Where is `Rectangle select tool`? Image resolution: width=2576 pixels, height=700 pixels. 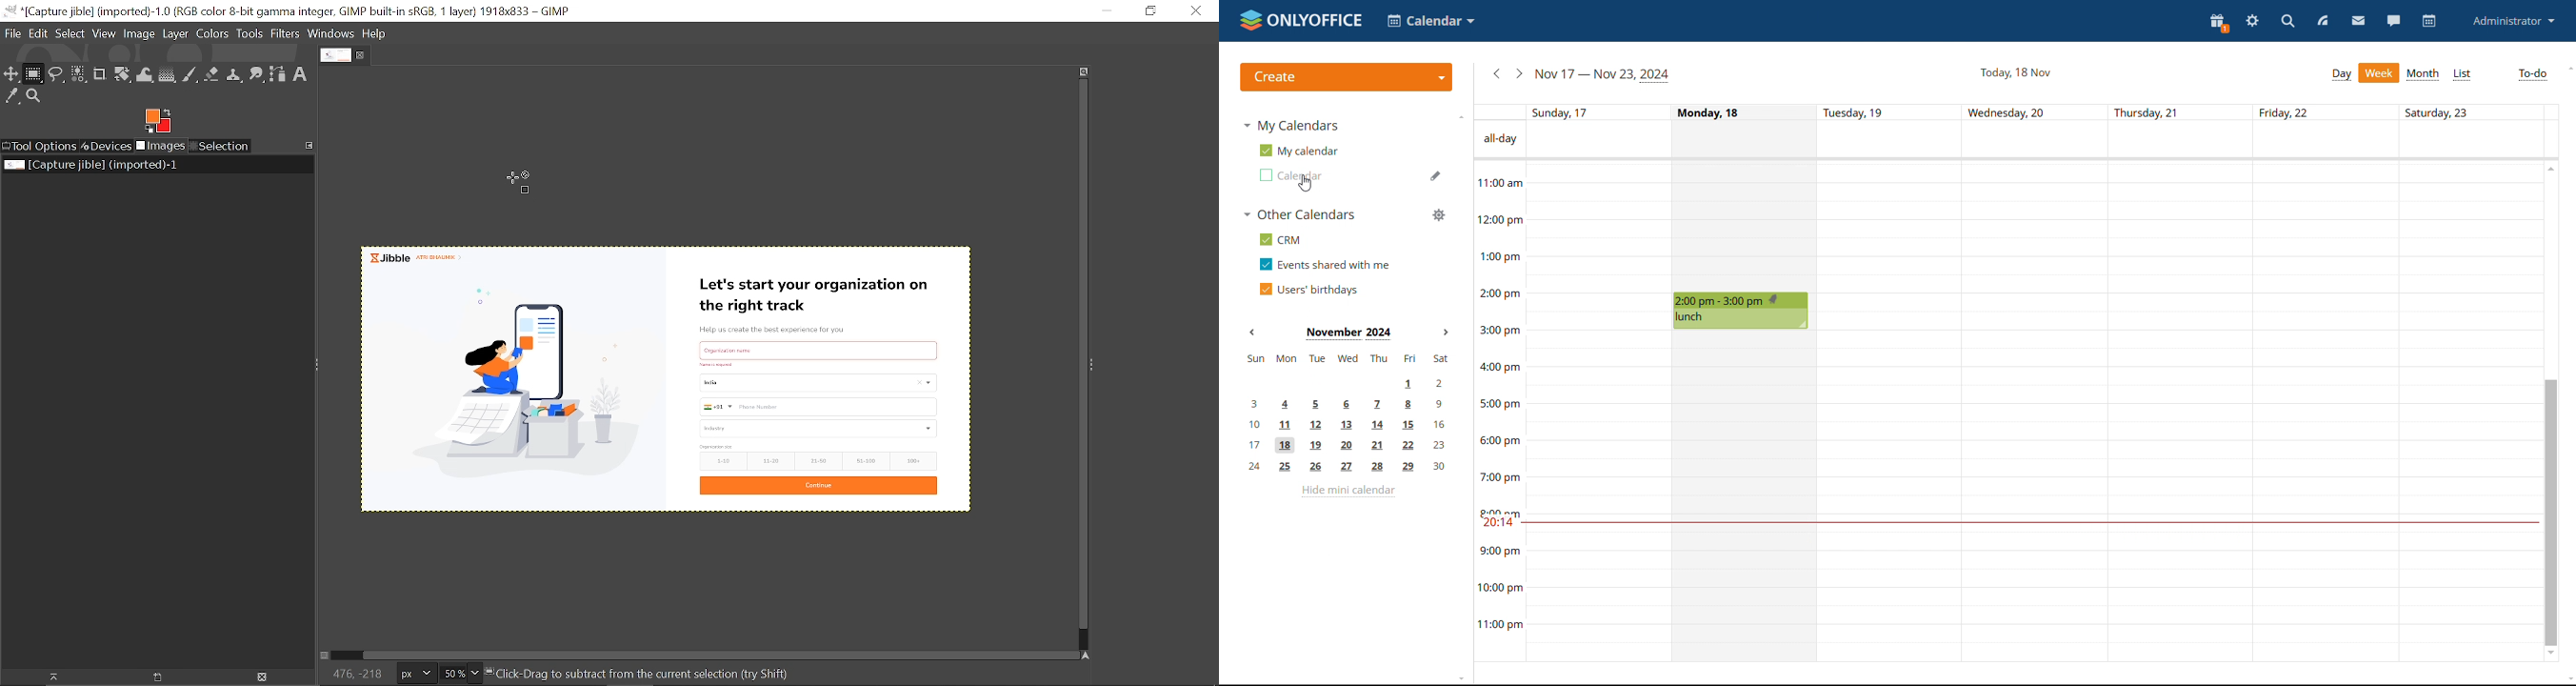 Rectangle select tool is located at coordinates (34, 75).